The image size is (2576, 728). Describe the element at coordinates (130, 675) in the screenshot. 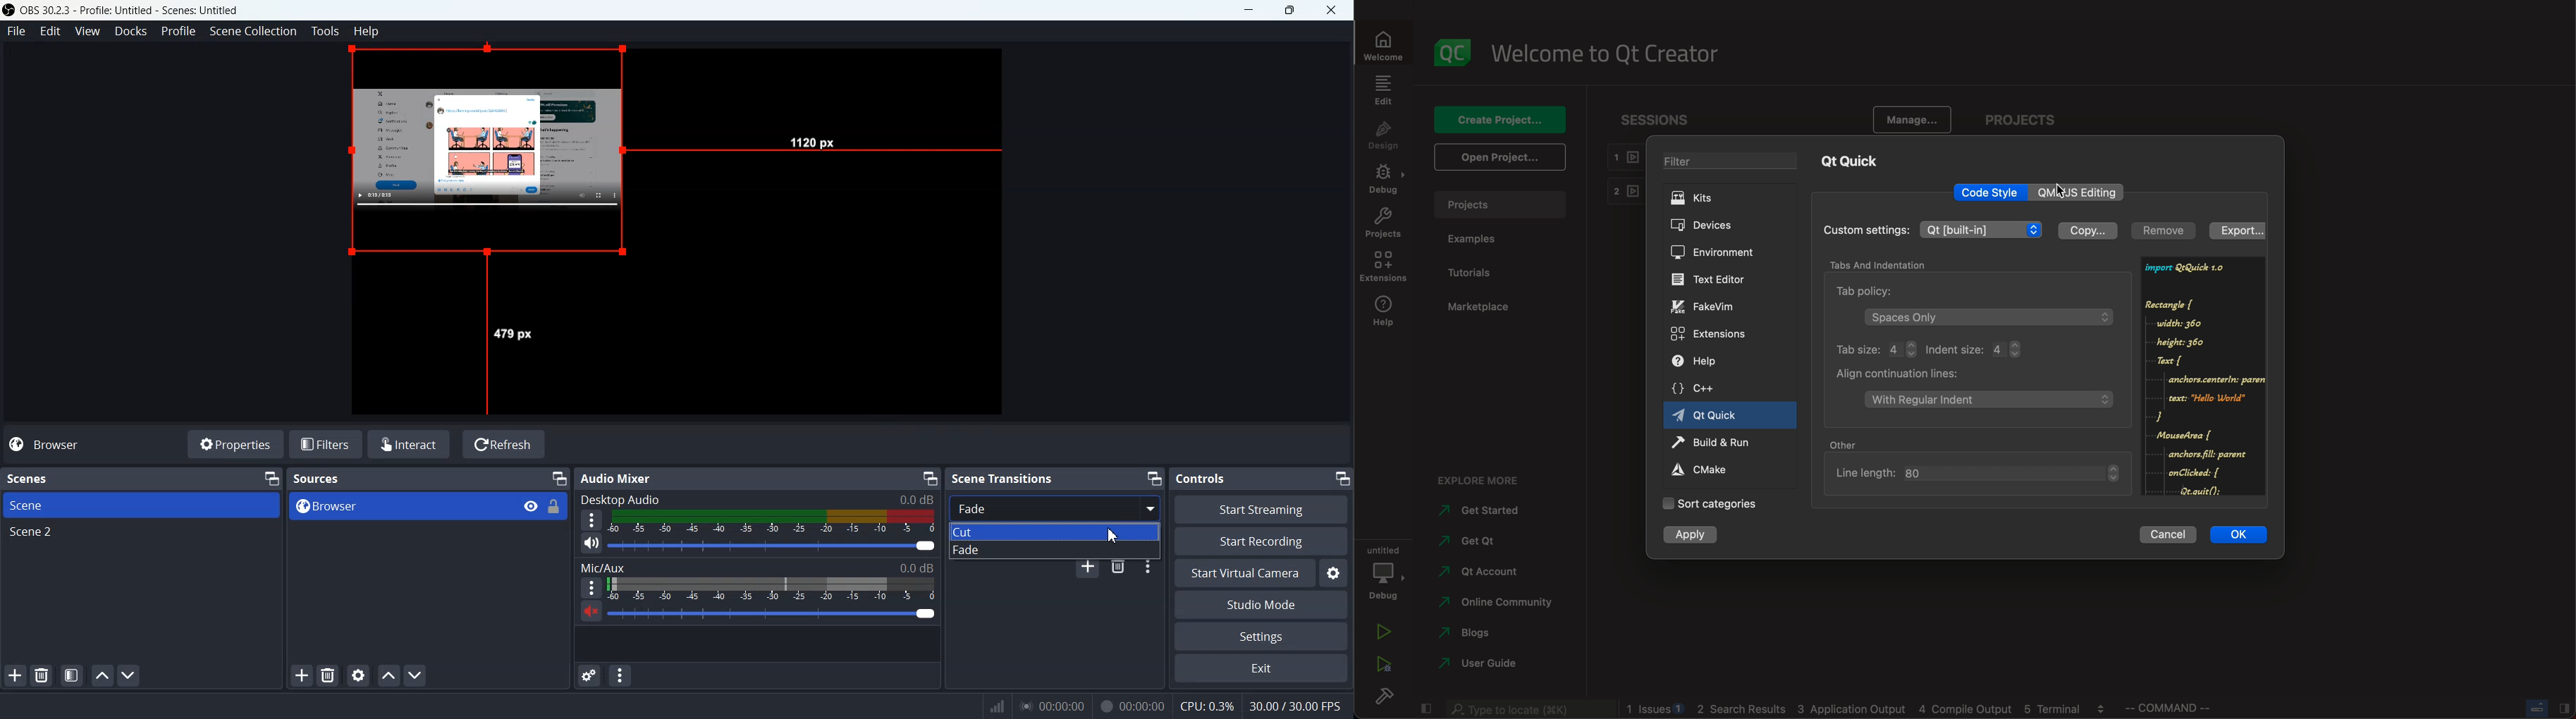

I see `Move Scene down` at that location.